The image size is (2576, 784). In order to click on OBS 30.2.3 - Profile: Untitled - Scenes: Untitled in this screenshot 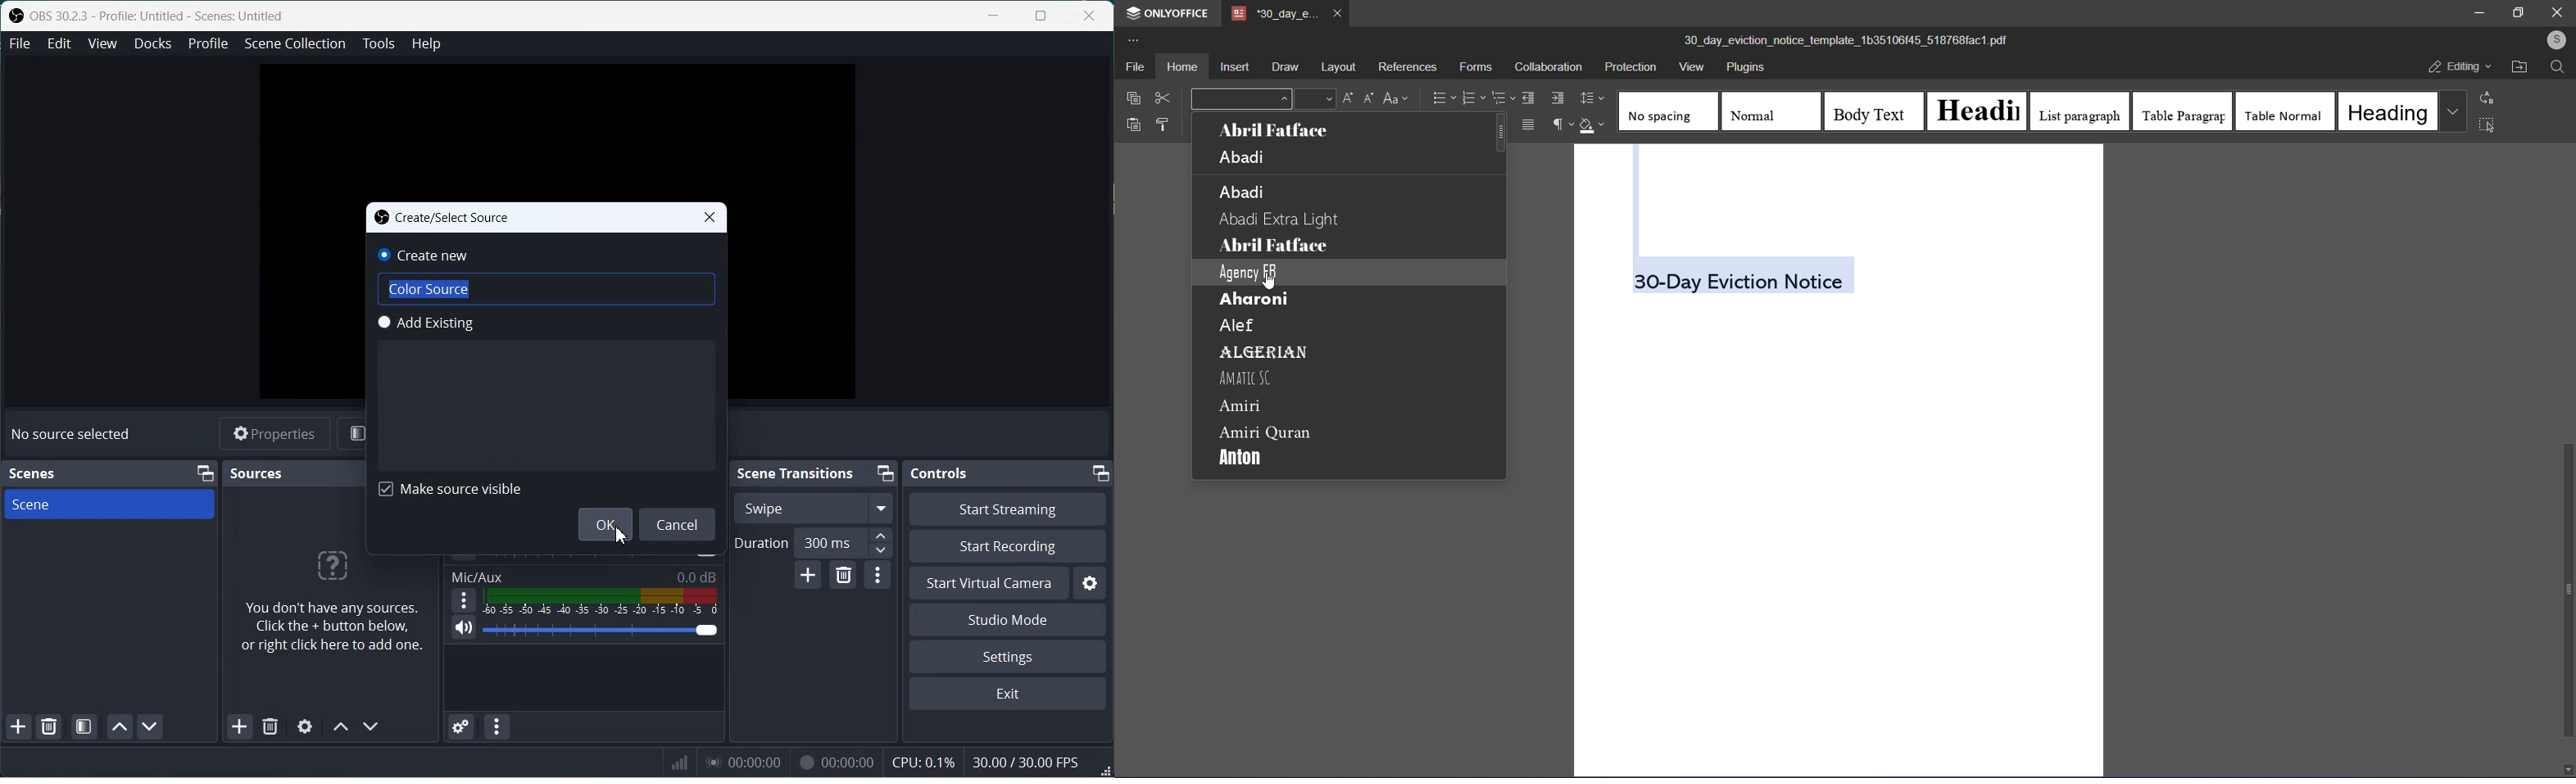, I will do `click(160, 16)`.